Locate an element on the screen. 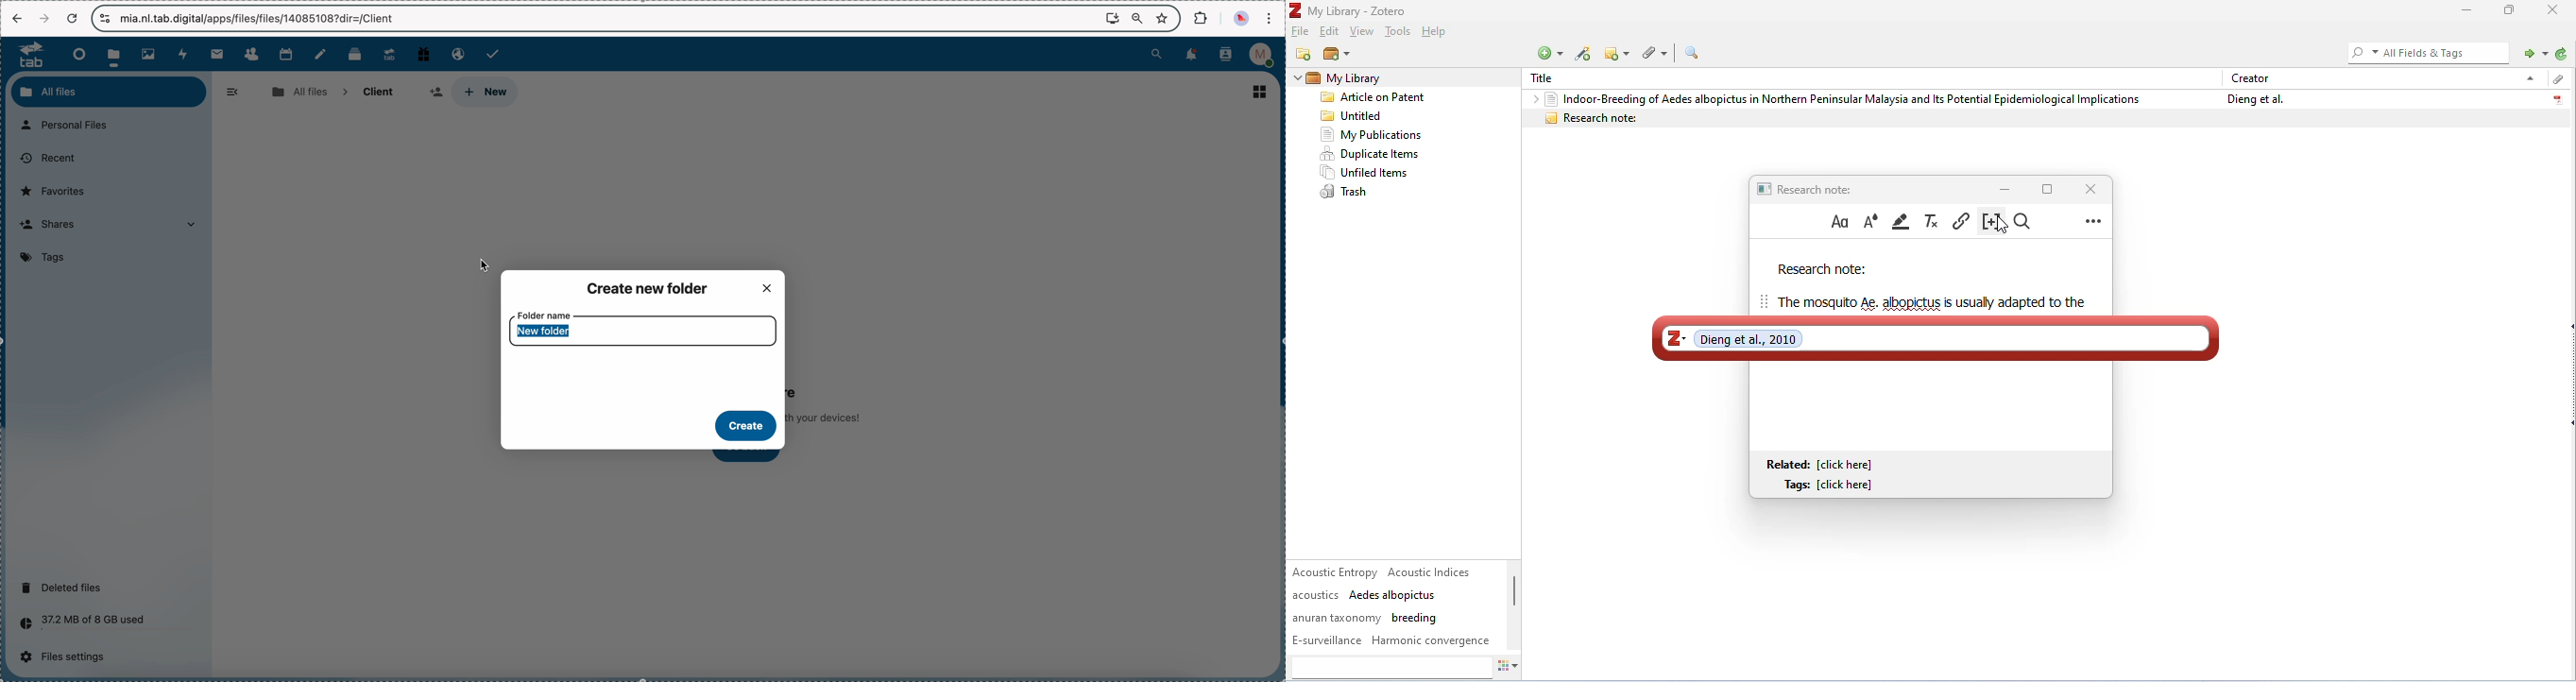 This screenshot has height=700, width=2576. new note is located at coordinates (1619, 53).